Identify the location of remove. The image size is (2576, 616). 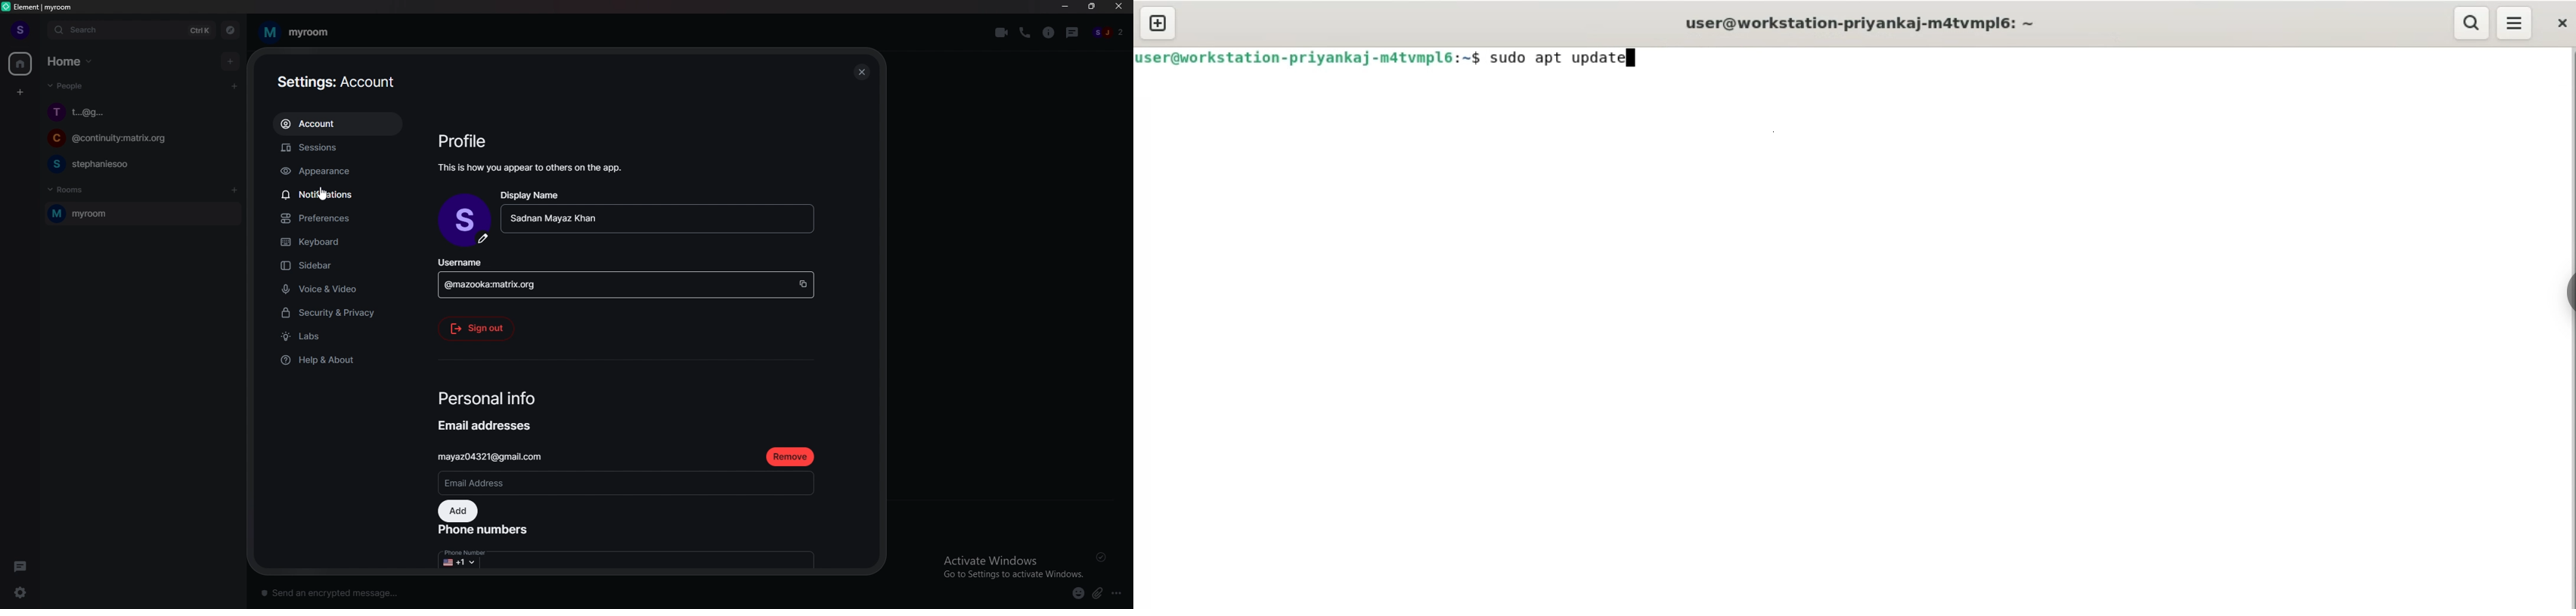
(793, 457).